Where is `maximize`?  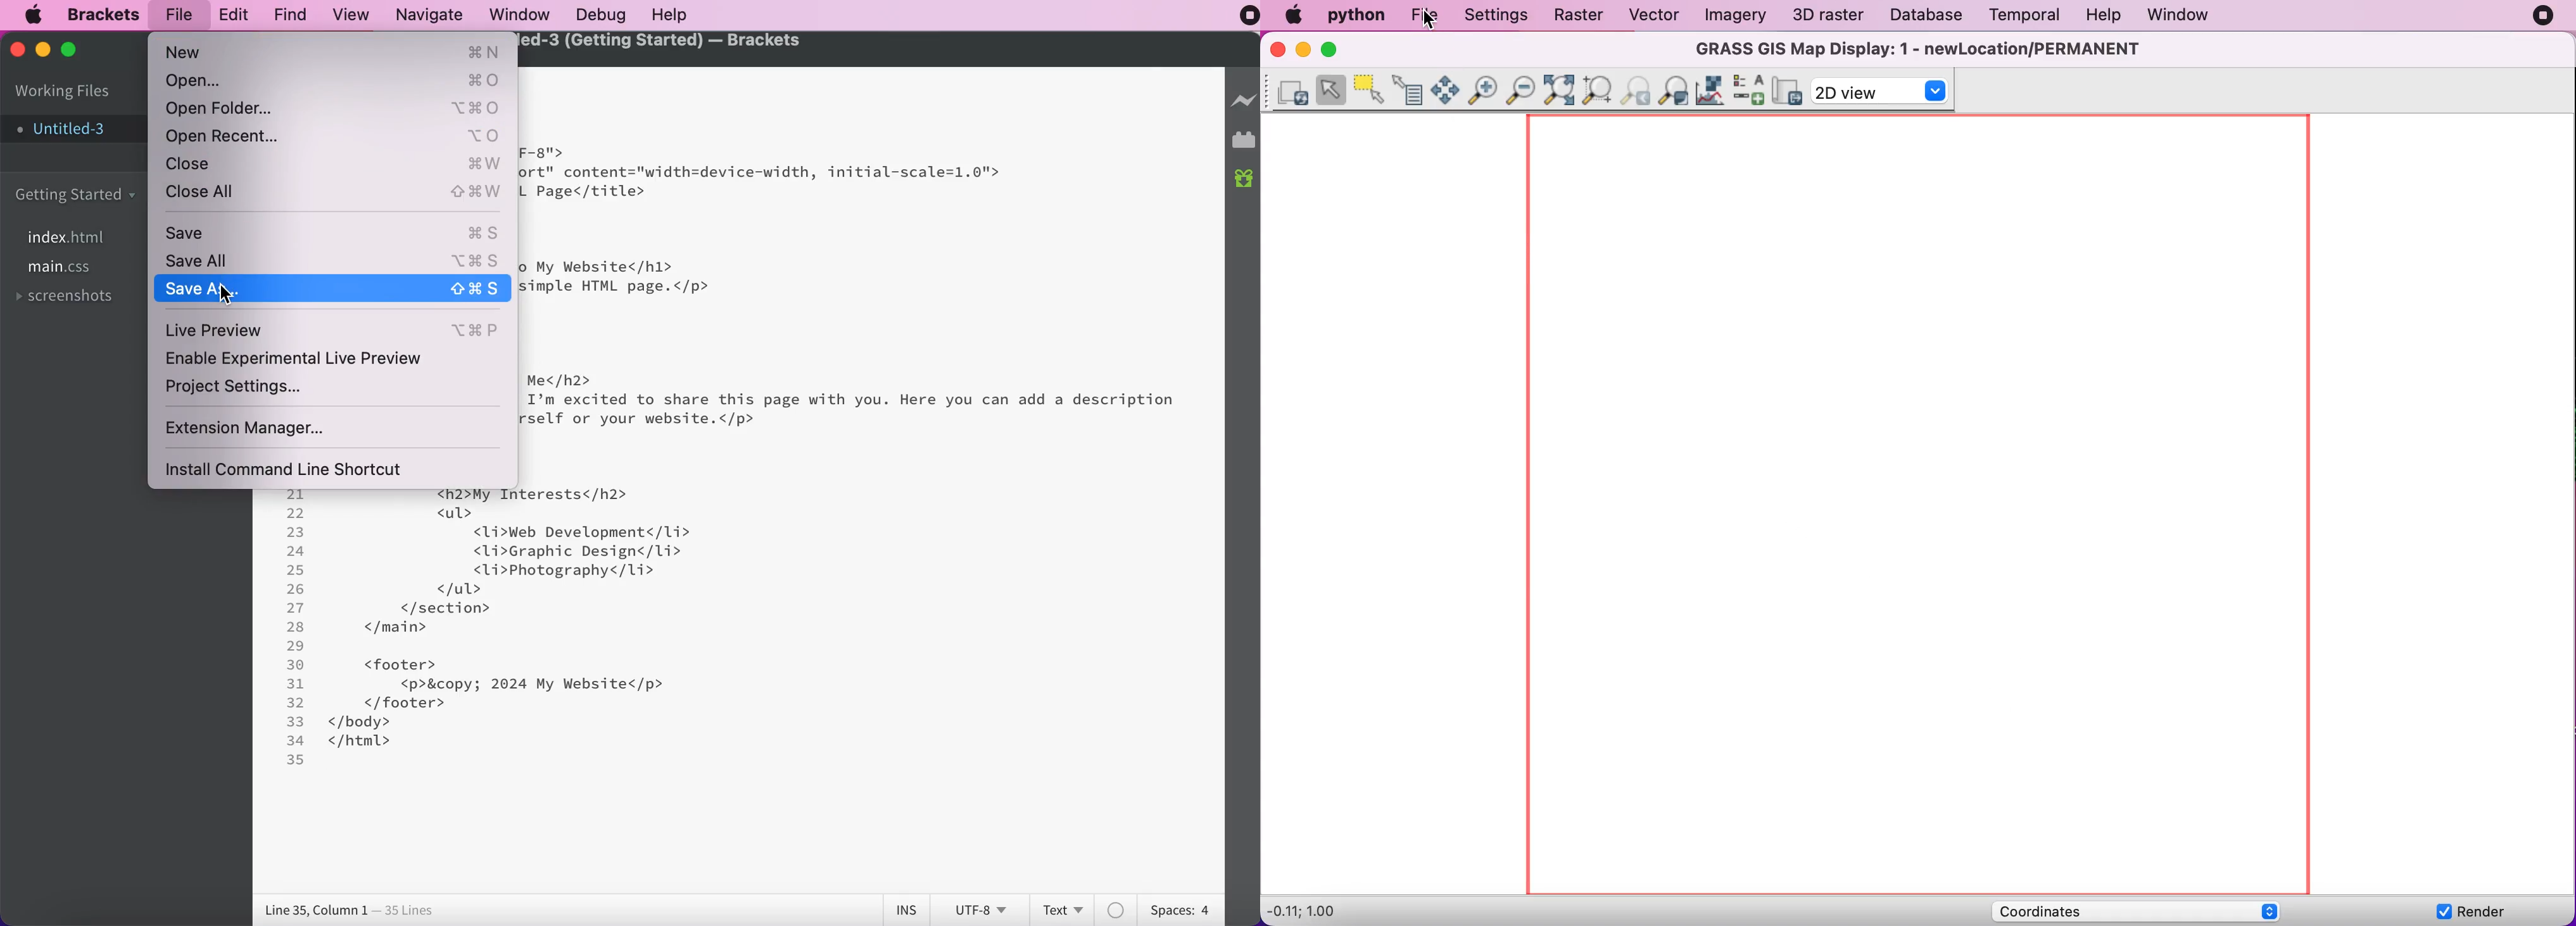
maximize is located at coordinates (71, 54).